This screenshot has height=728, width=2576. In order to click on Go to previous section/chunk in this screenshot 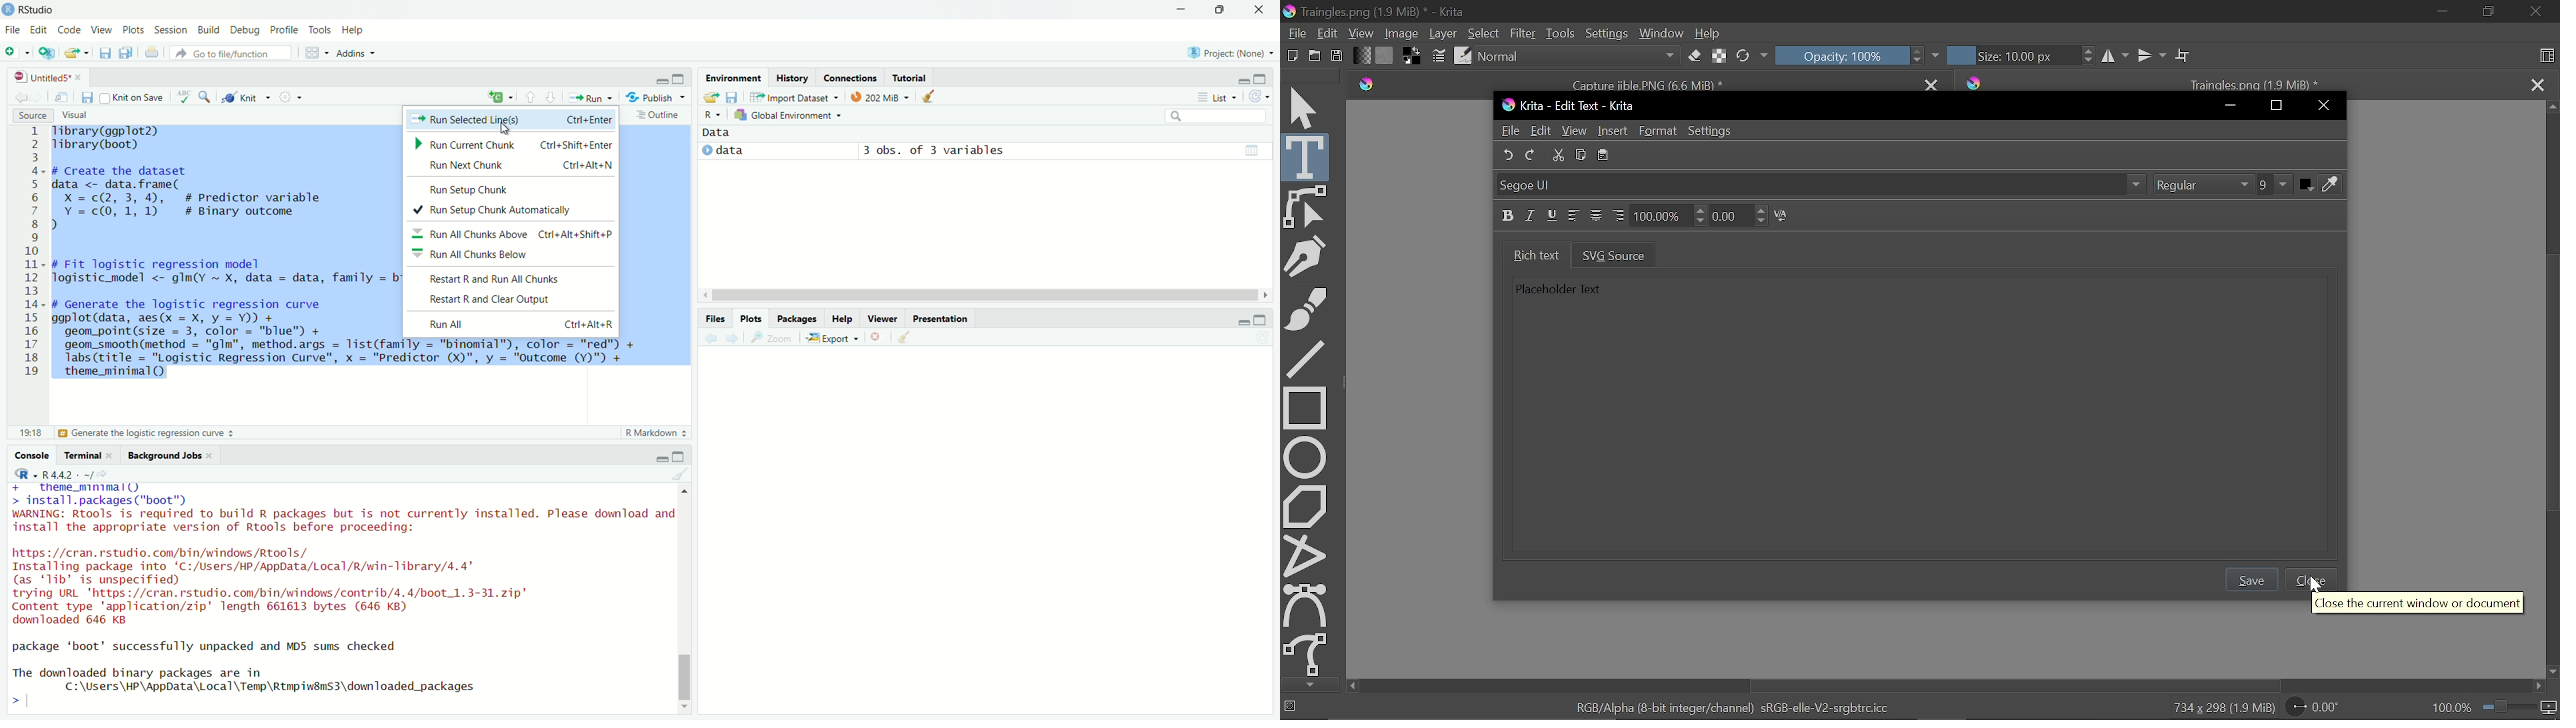, I will do `click(529, 97)`.